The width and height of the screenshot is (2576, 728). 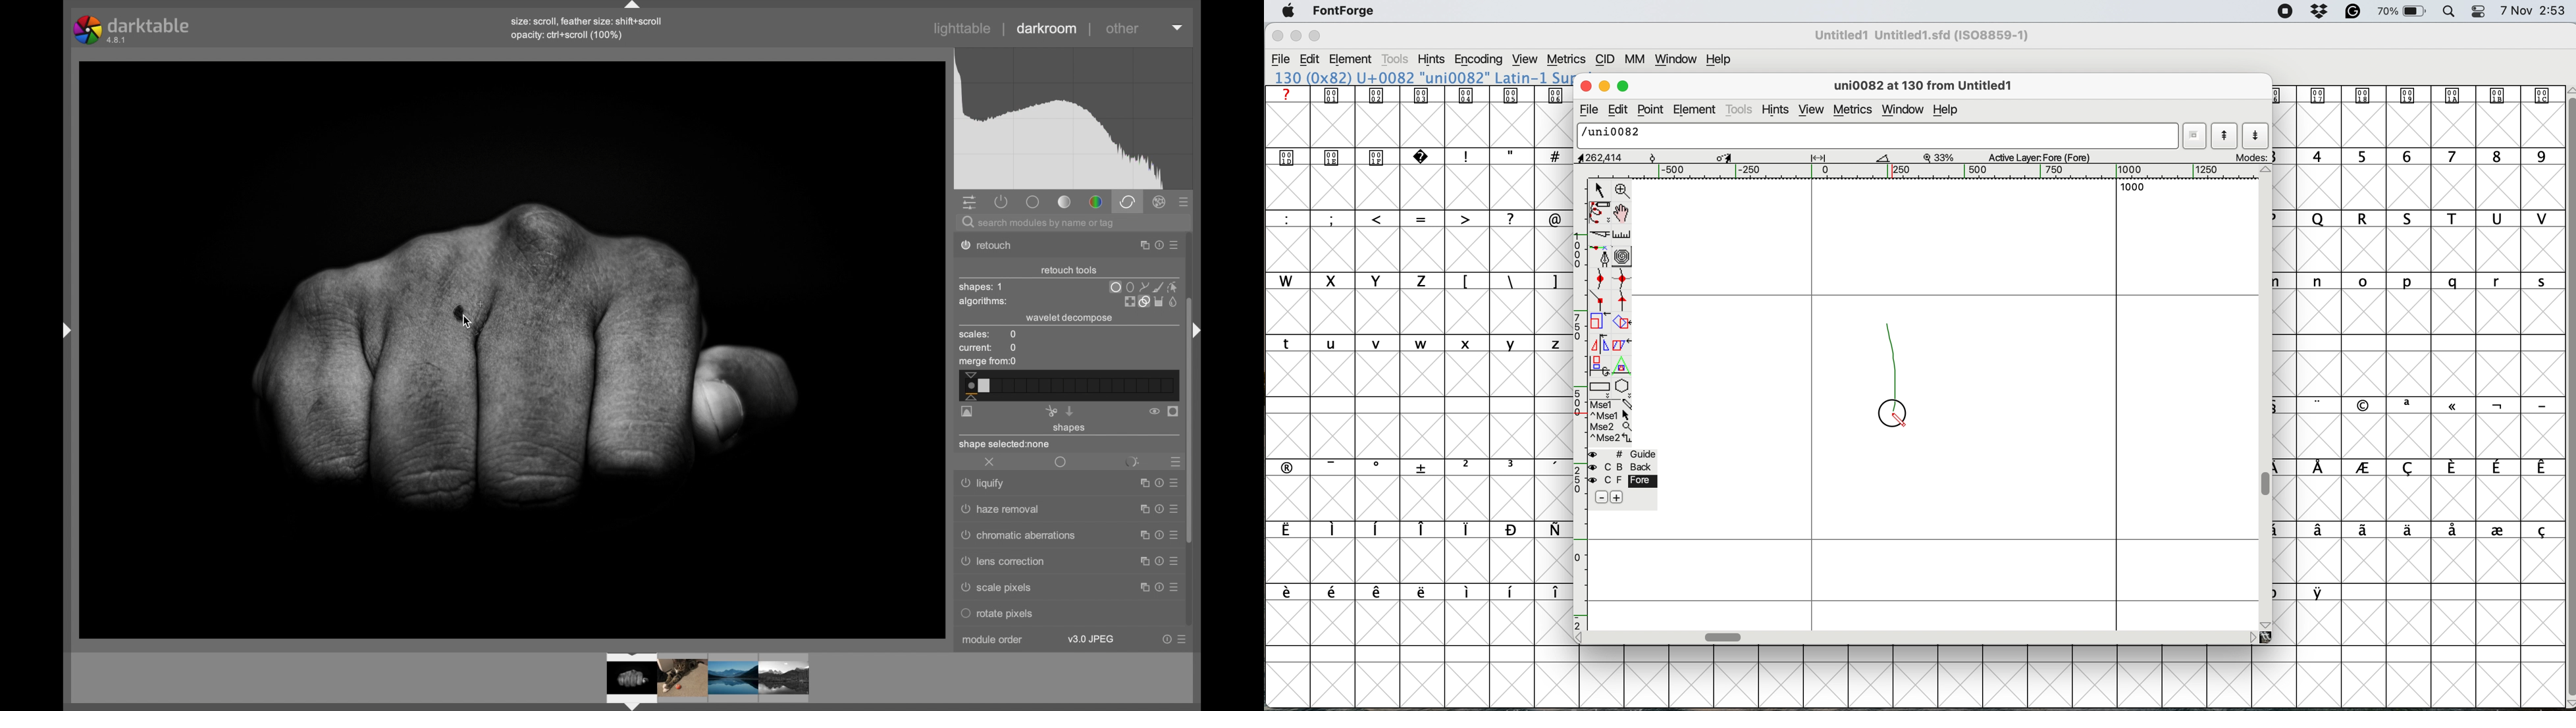 What do you see at coordinates (985, 485) in the screenshot?
I see `liquify` at bounding box center [985, 485].